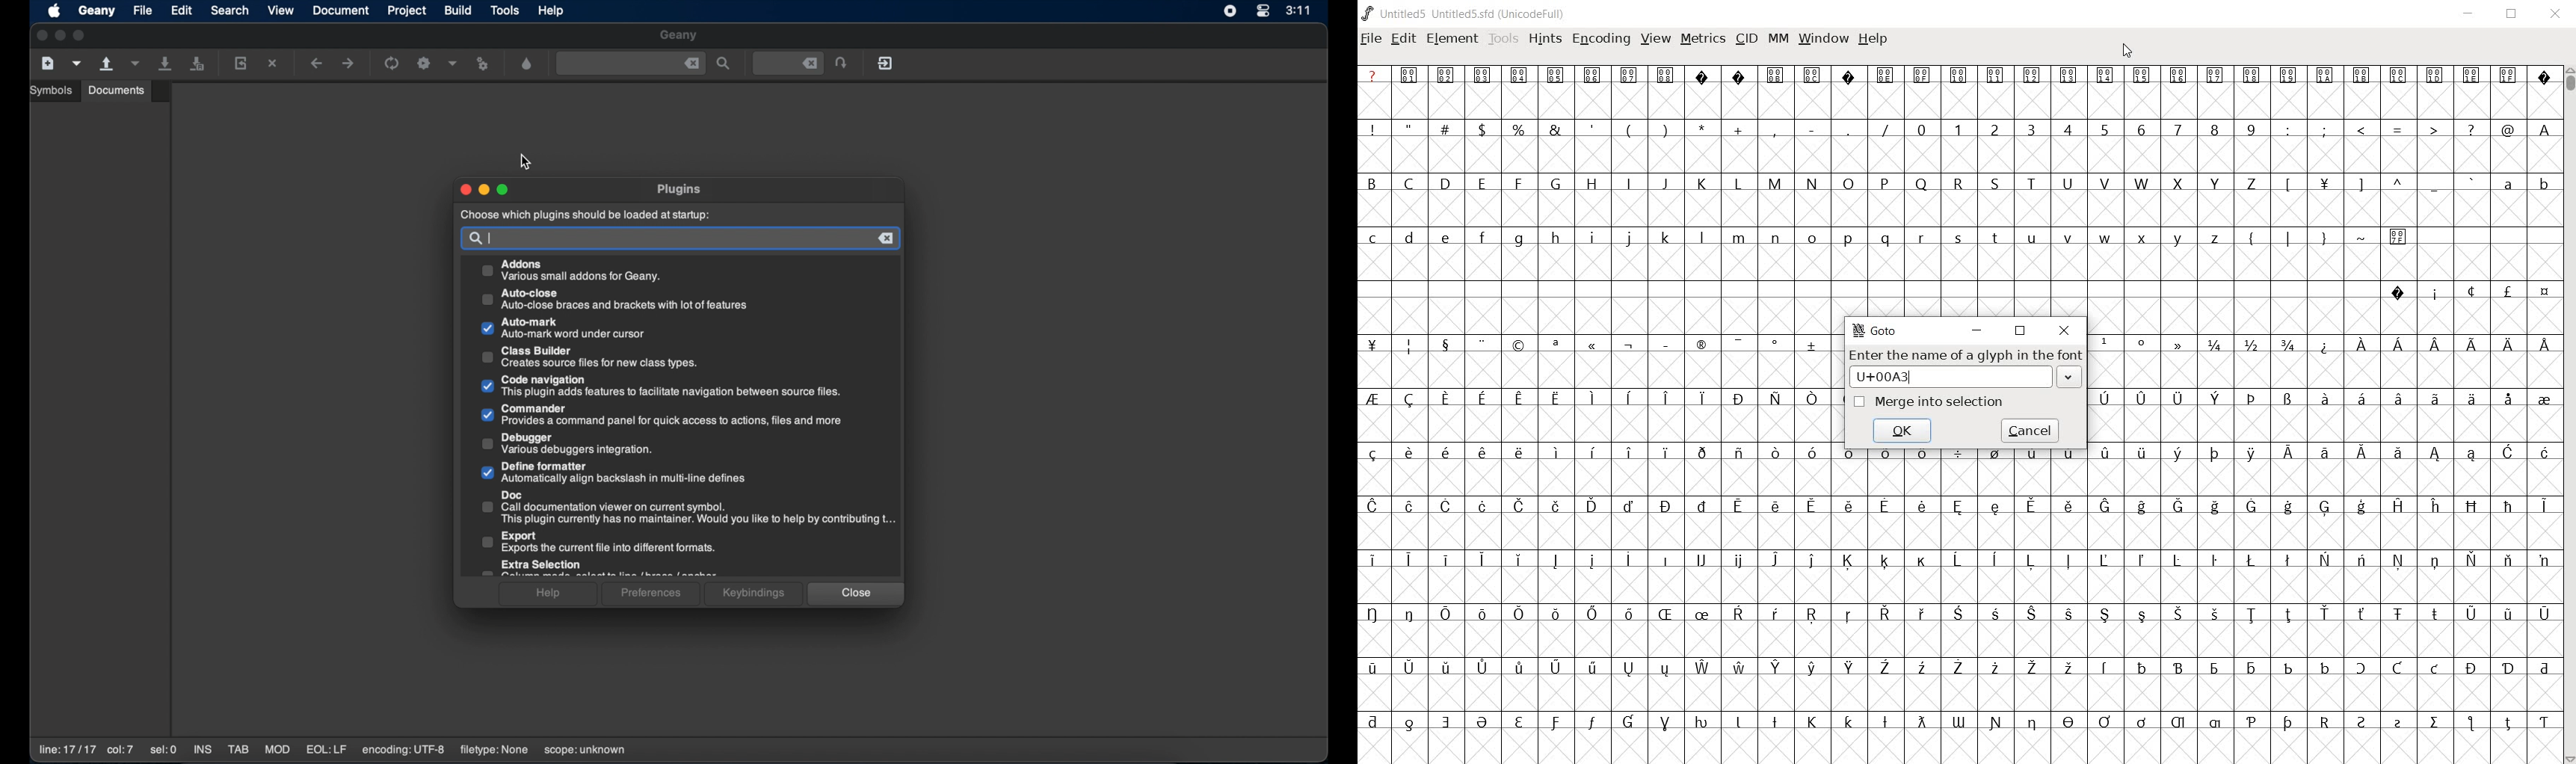 This screenshot has width=2576, height=784. Describe the element at coordinates (2030, 456) in the screenshot. I see `Symbol` at that location.